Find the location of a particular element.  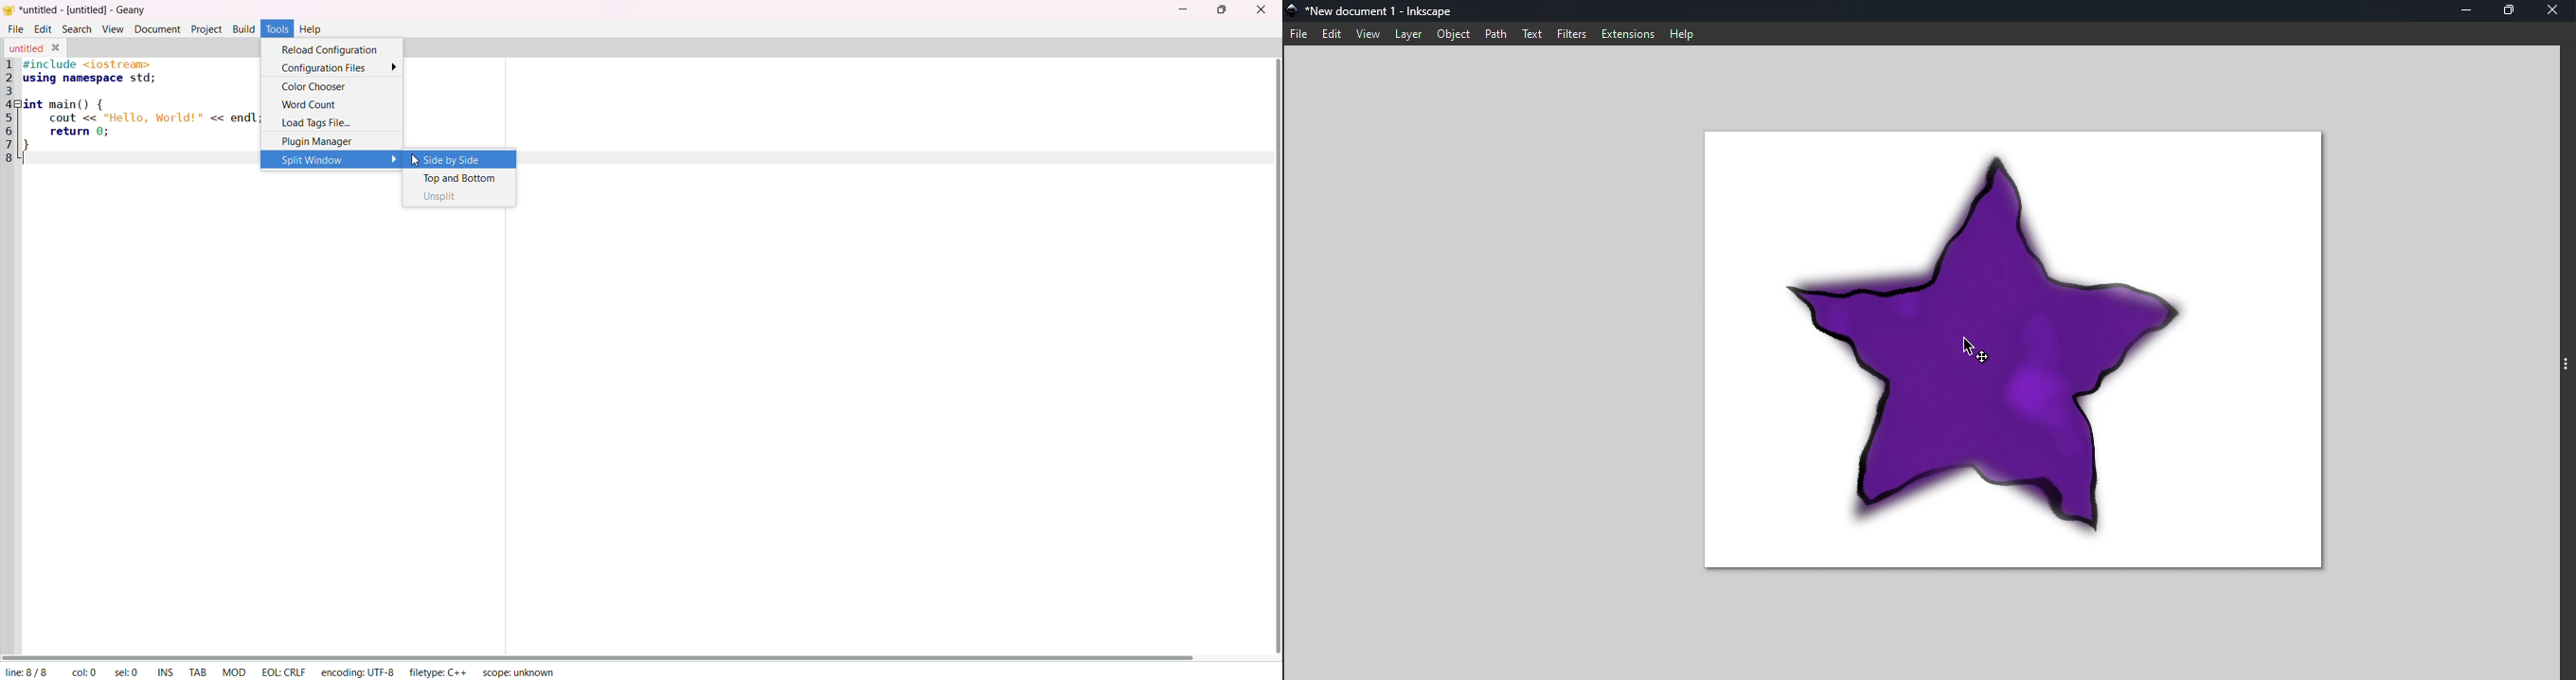

toggle command panel is located at coordinates (2567, 367).